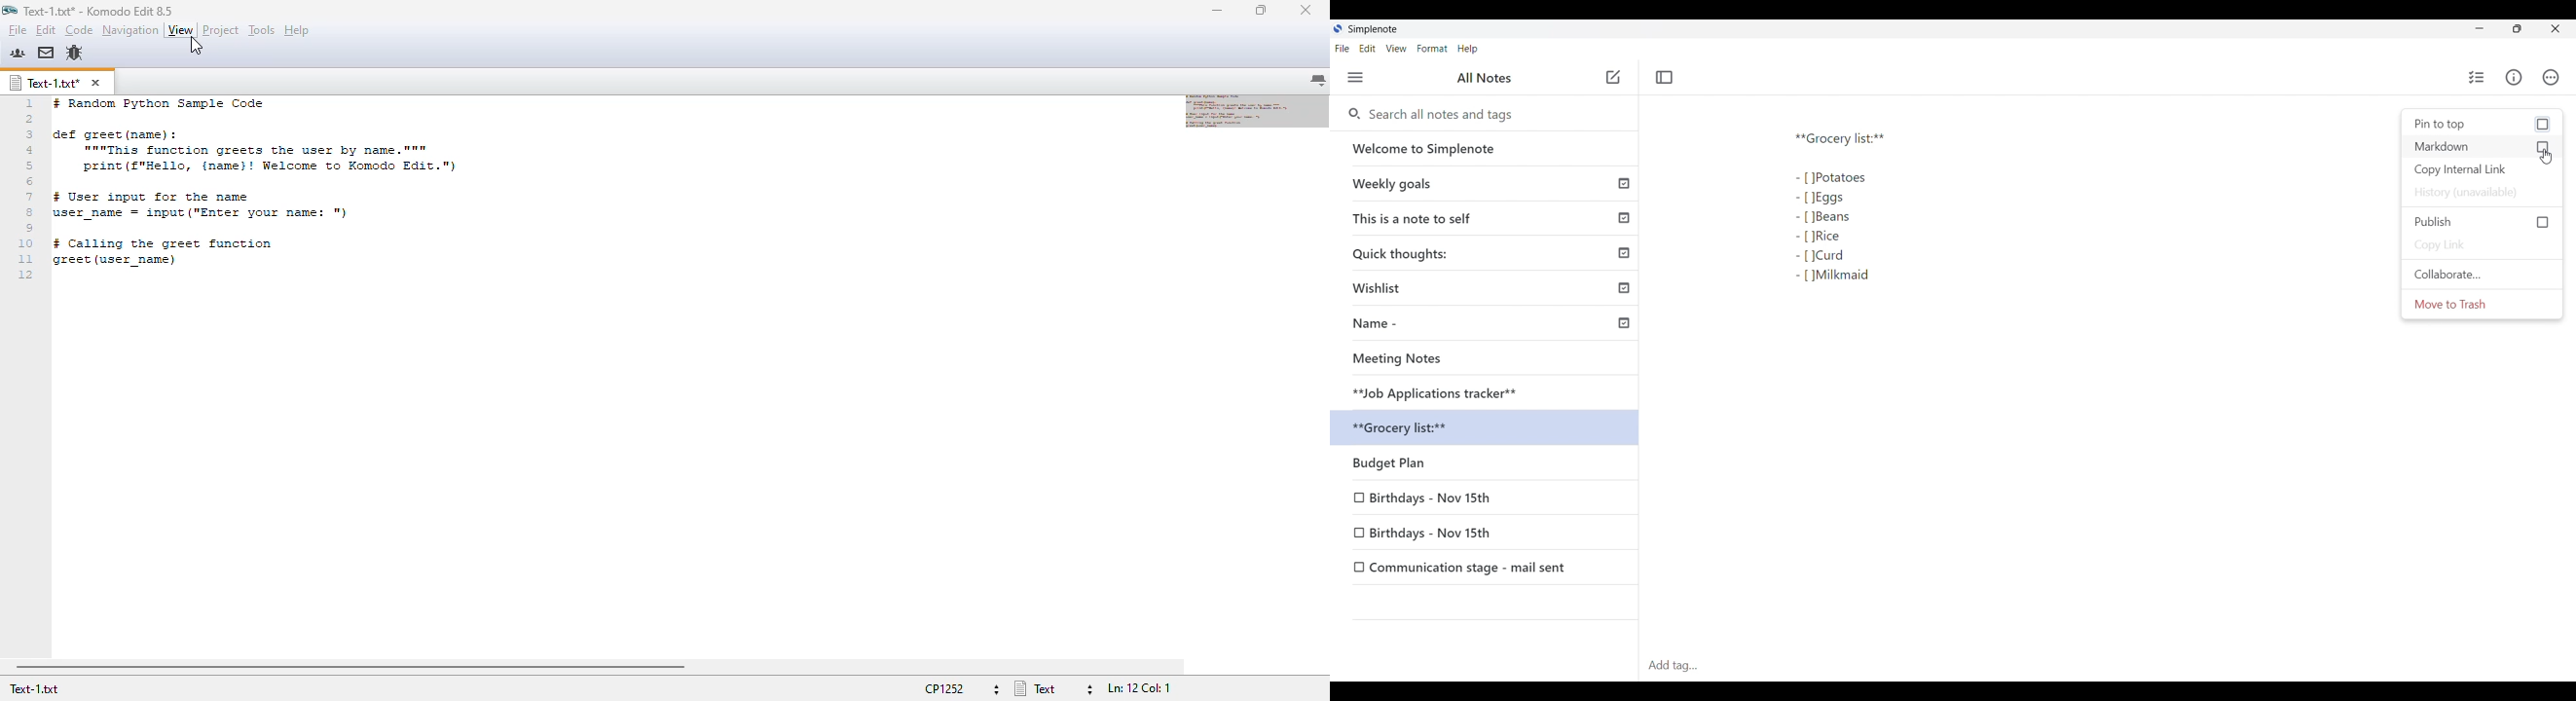 The image size is (2576, 728). I want to click on Budget Plan, so click(1488, 465).